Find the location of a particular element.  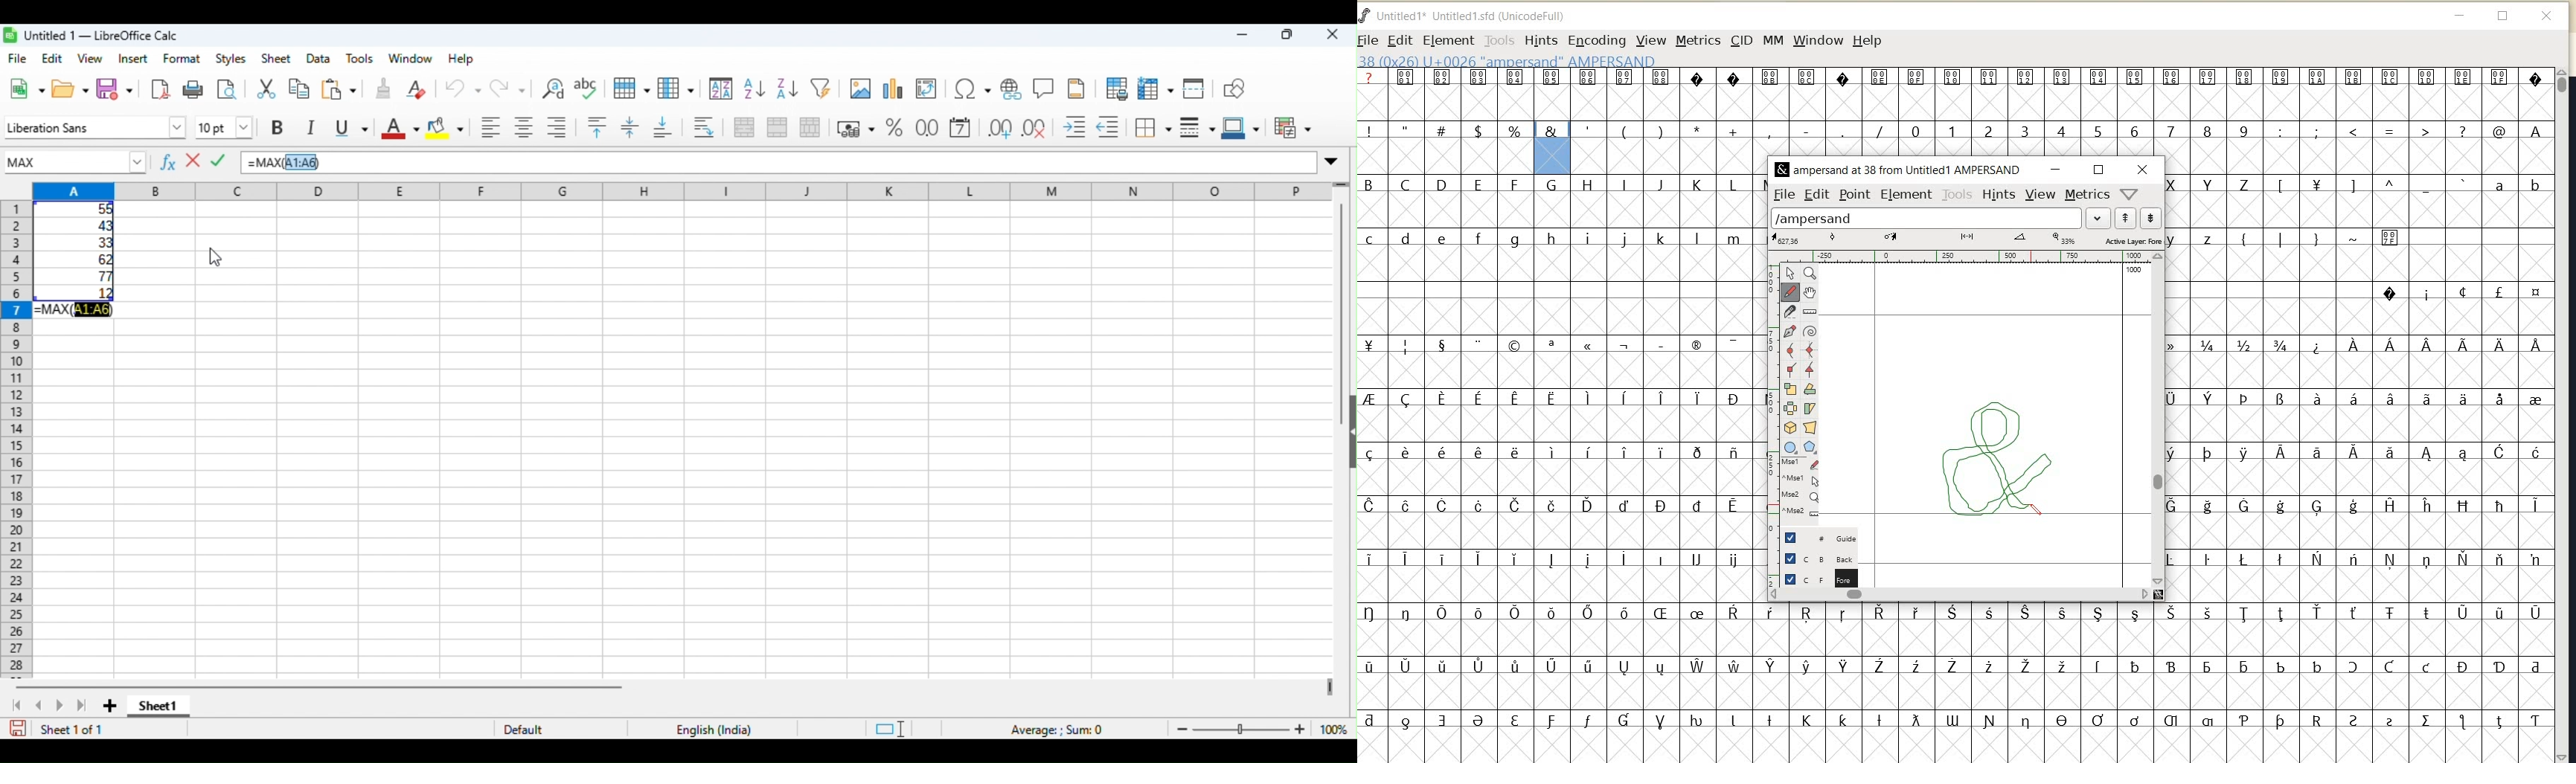

merge and center is located at coordinates (744, 126).